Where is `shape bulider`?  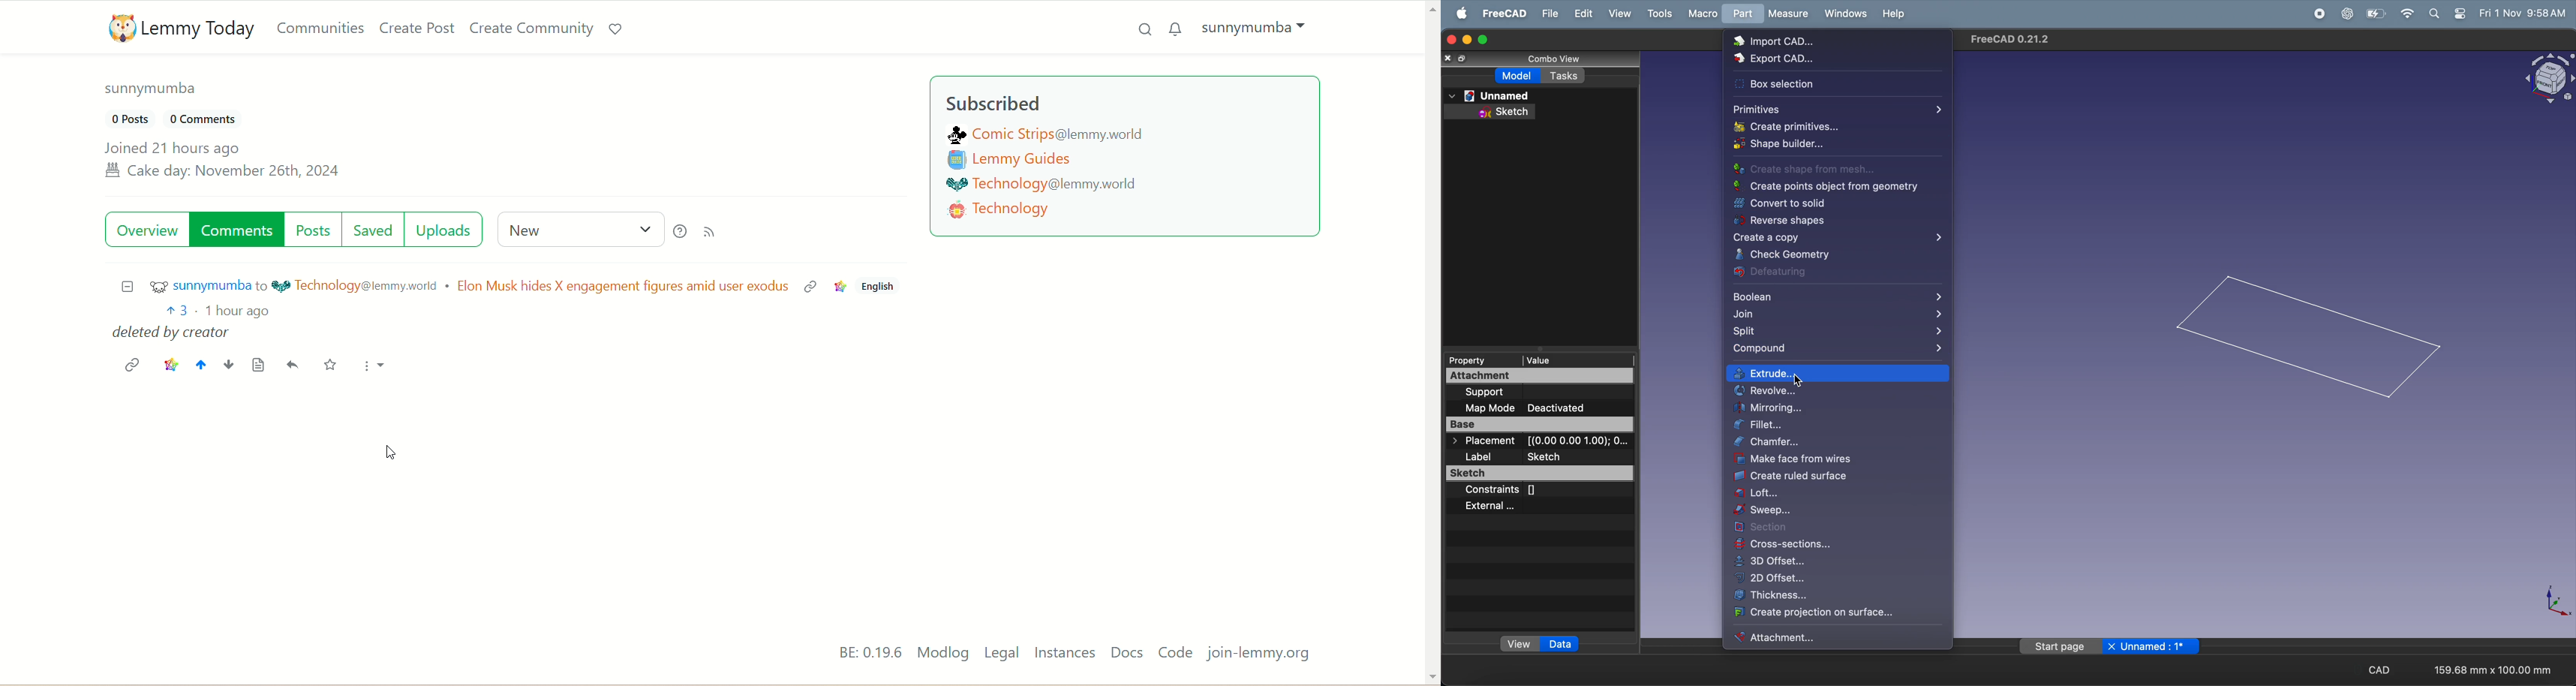 shape bulider is located at coordinates (1828, 146).